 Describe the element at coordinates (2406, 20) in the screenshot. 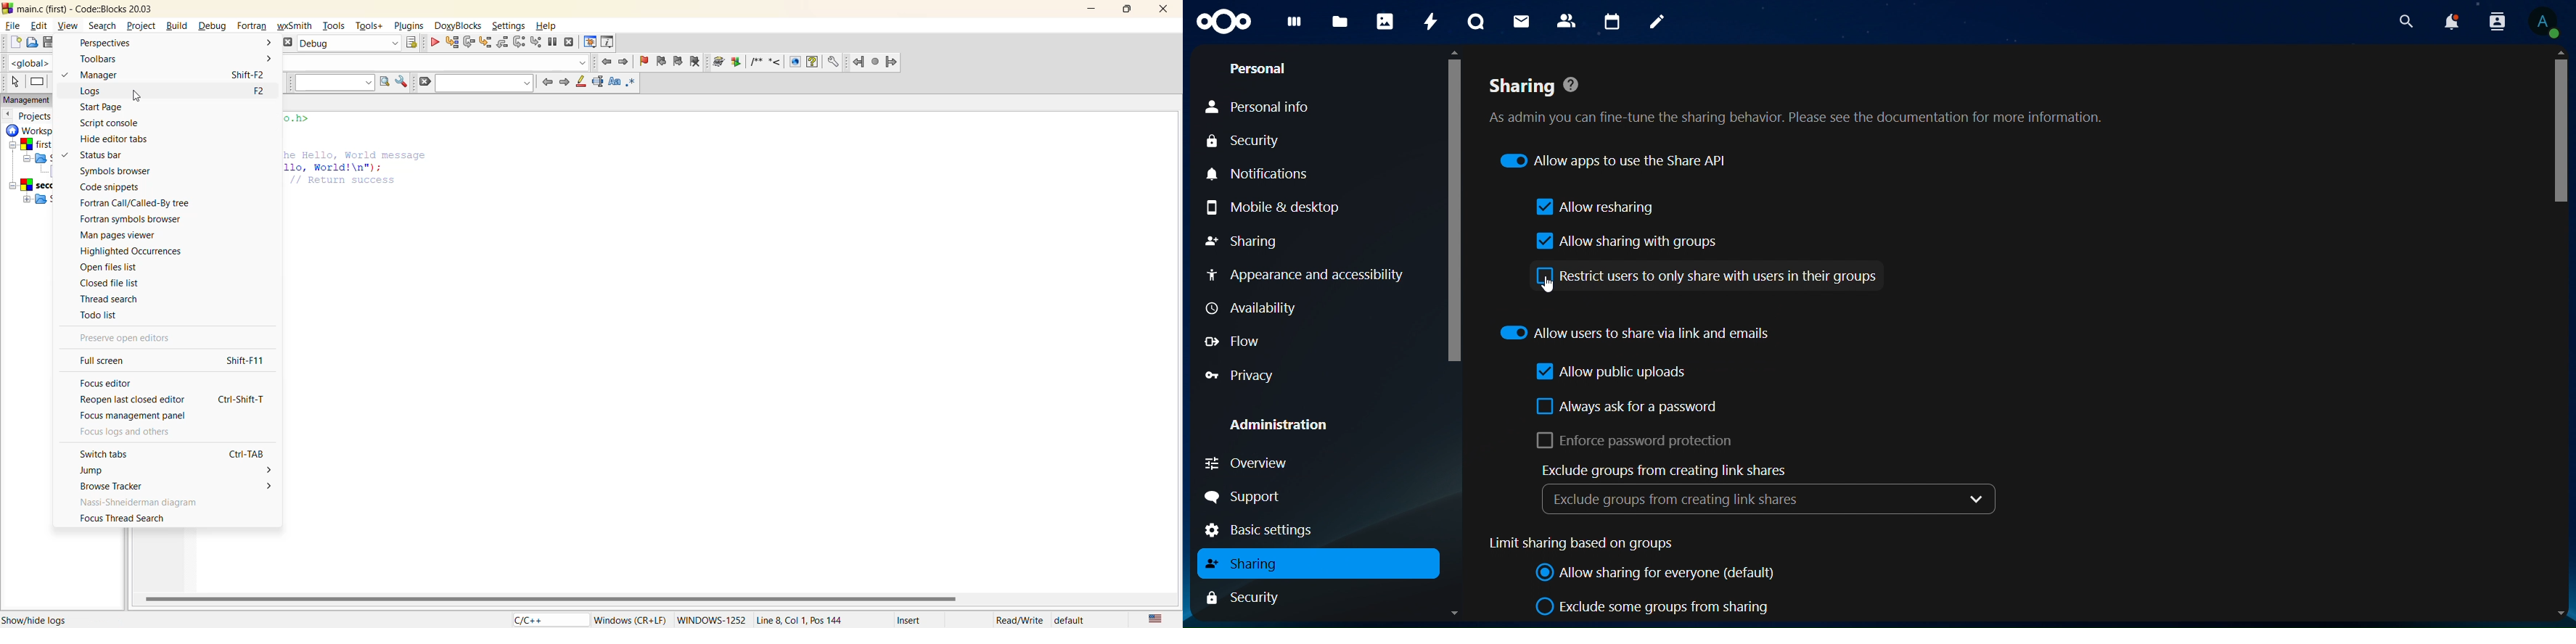

I see `search` at that location.